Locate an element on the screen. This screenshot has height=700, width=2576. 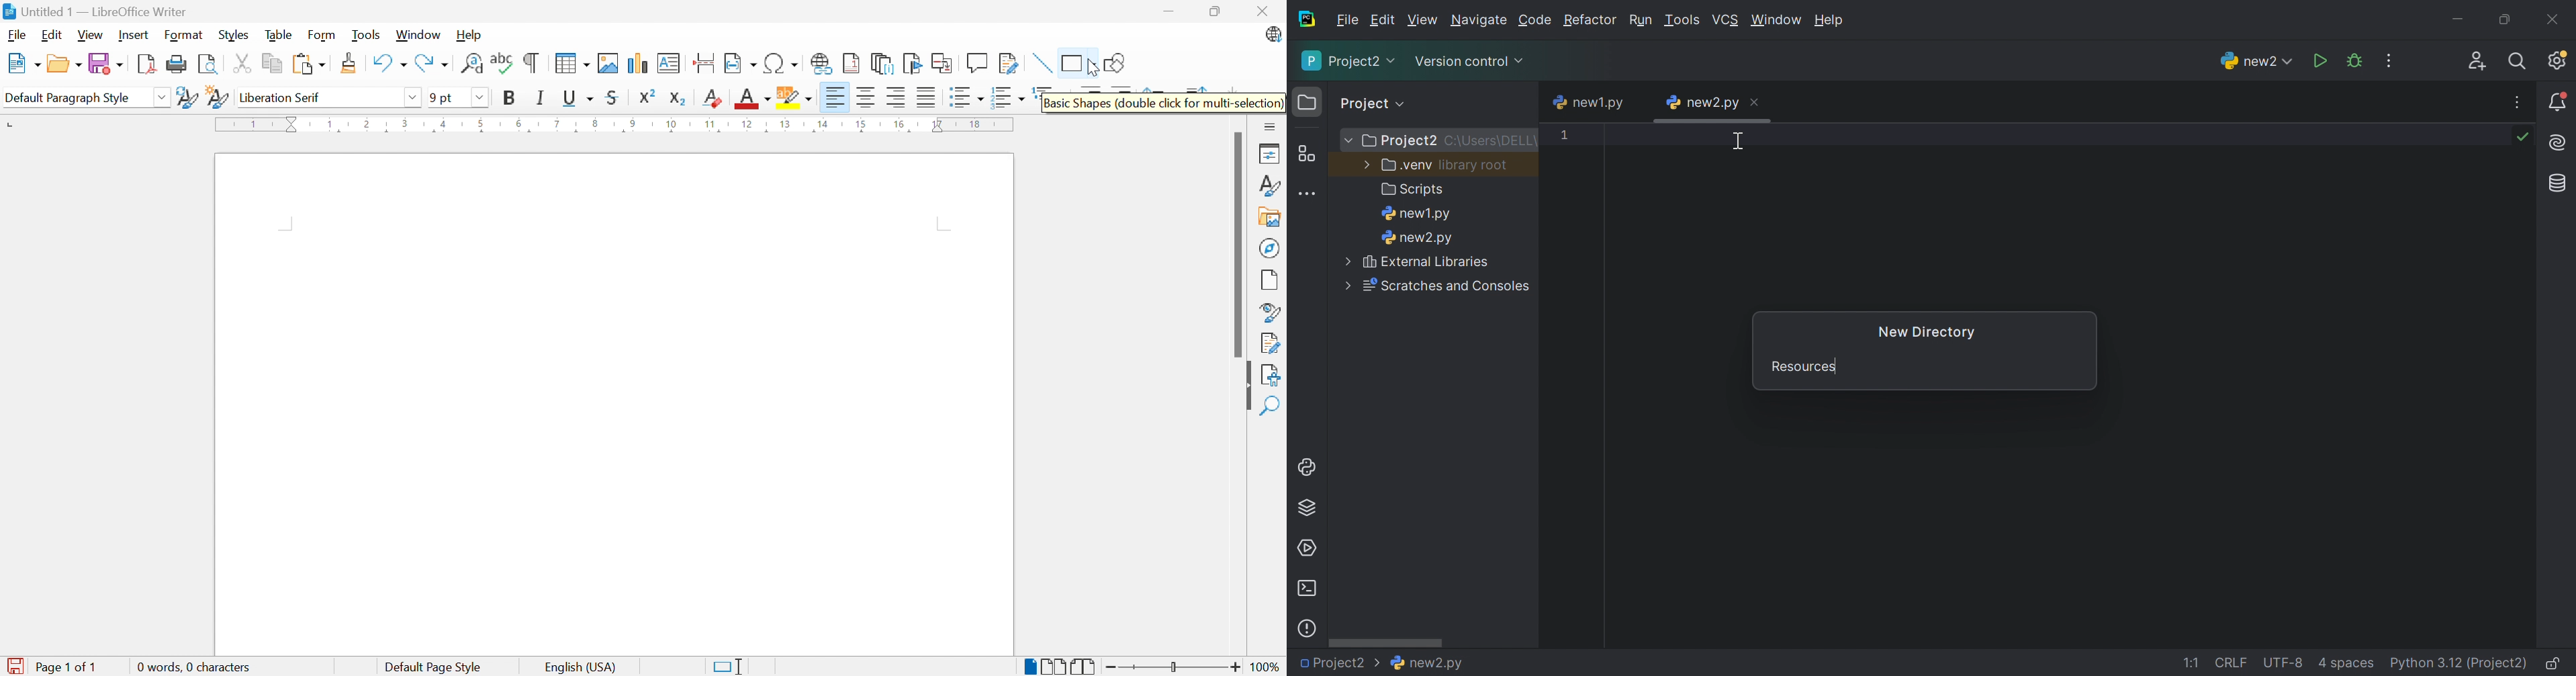
Refactor is located at coordinates (1593, 19).